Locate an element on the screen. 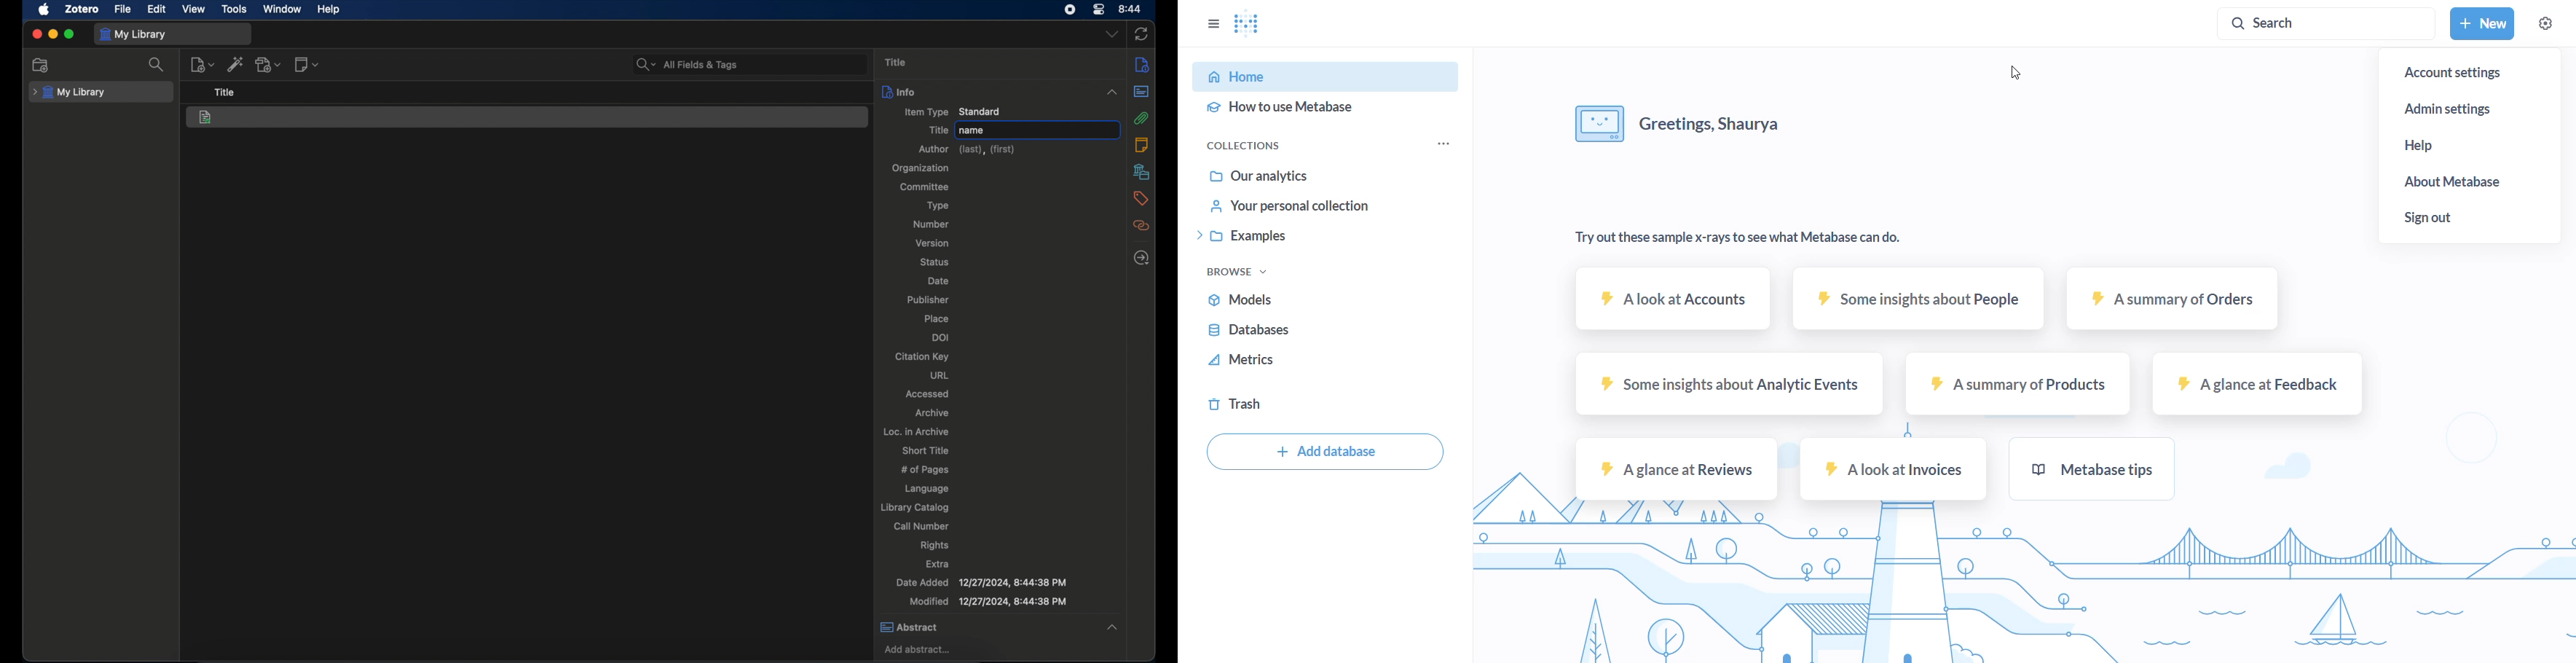 This screenshot has width=2576, height=672. dropdown is located at coordinates (1113, 34).